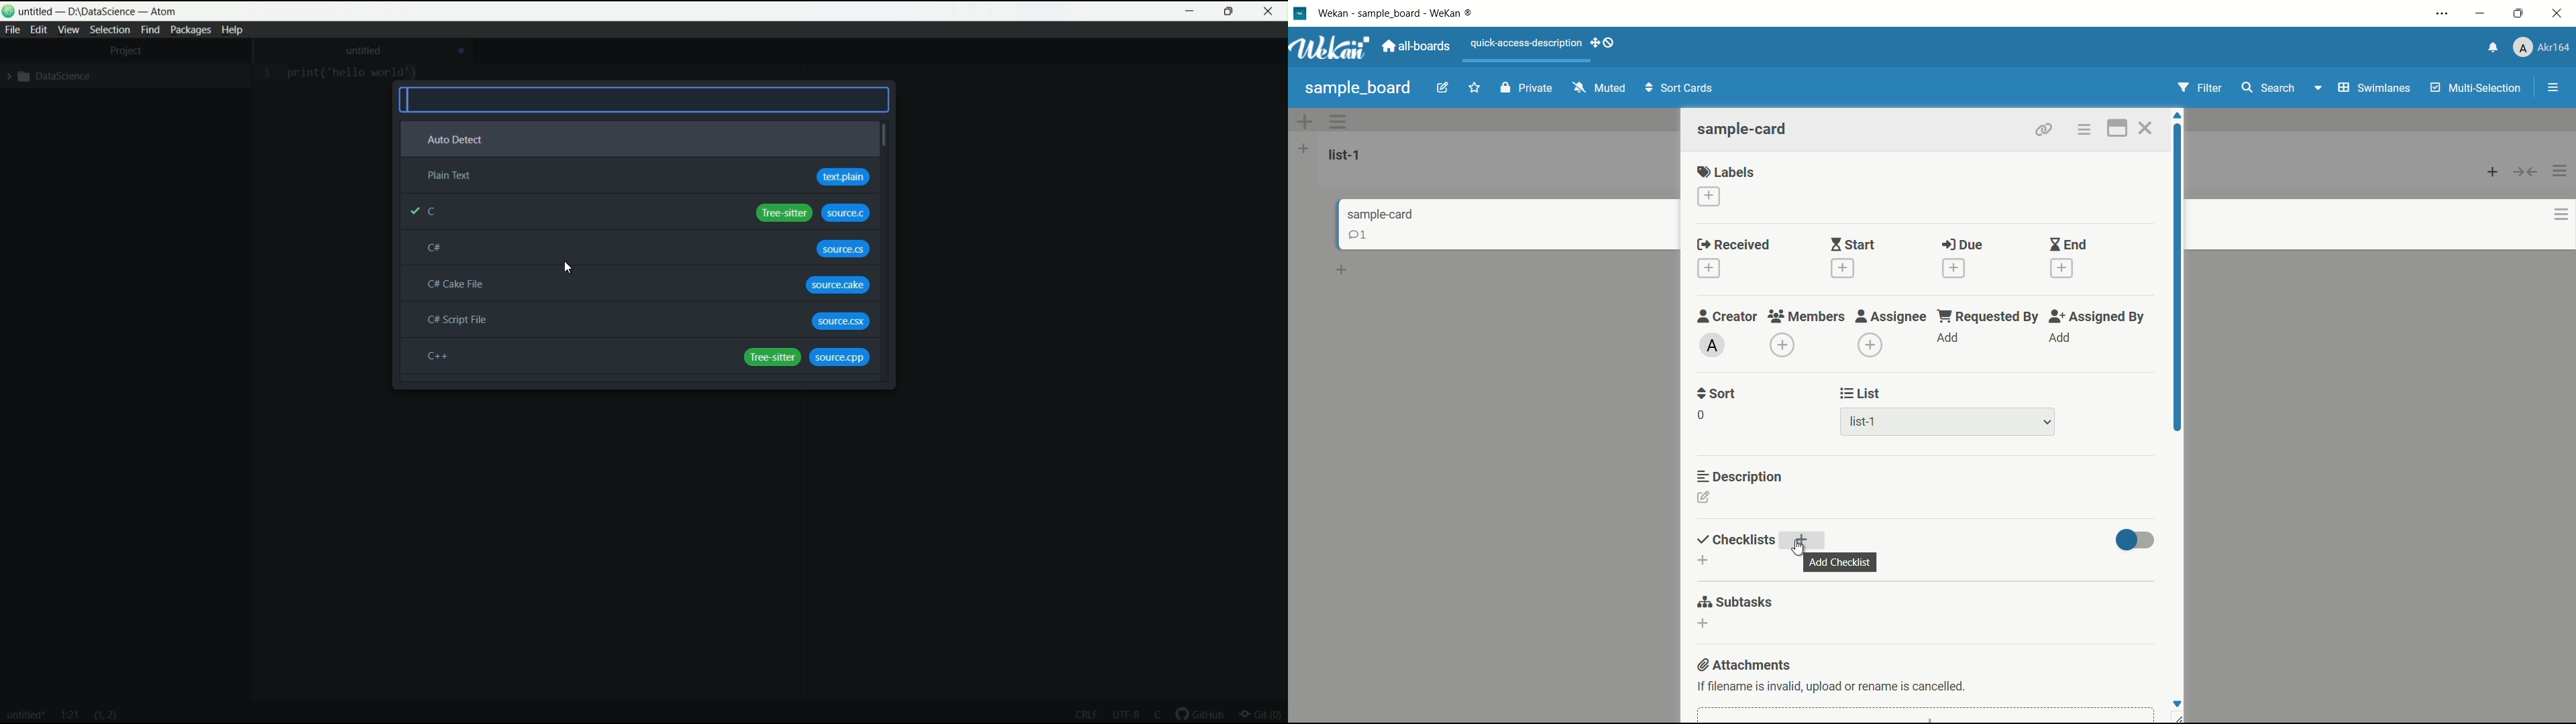  Describe the element at coordinates (2542, 48) in the screenshot. I see `profile` at that location.